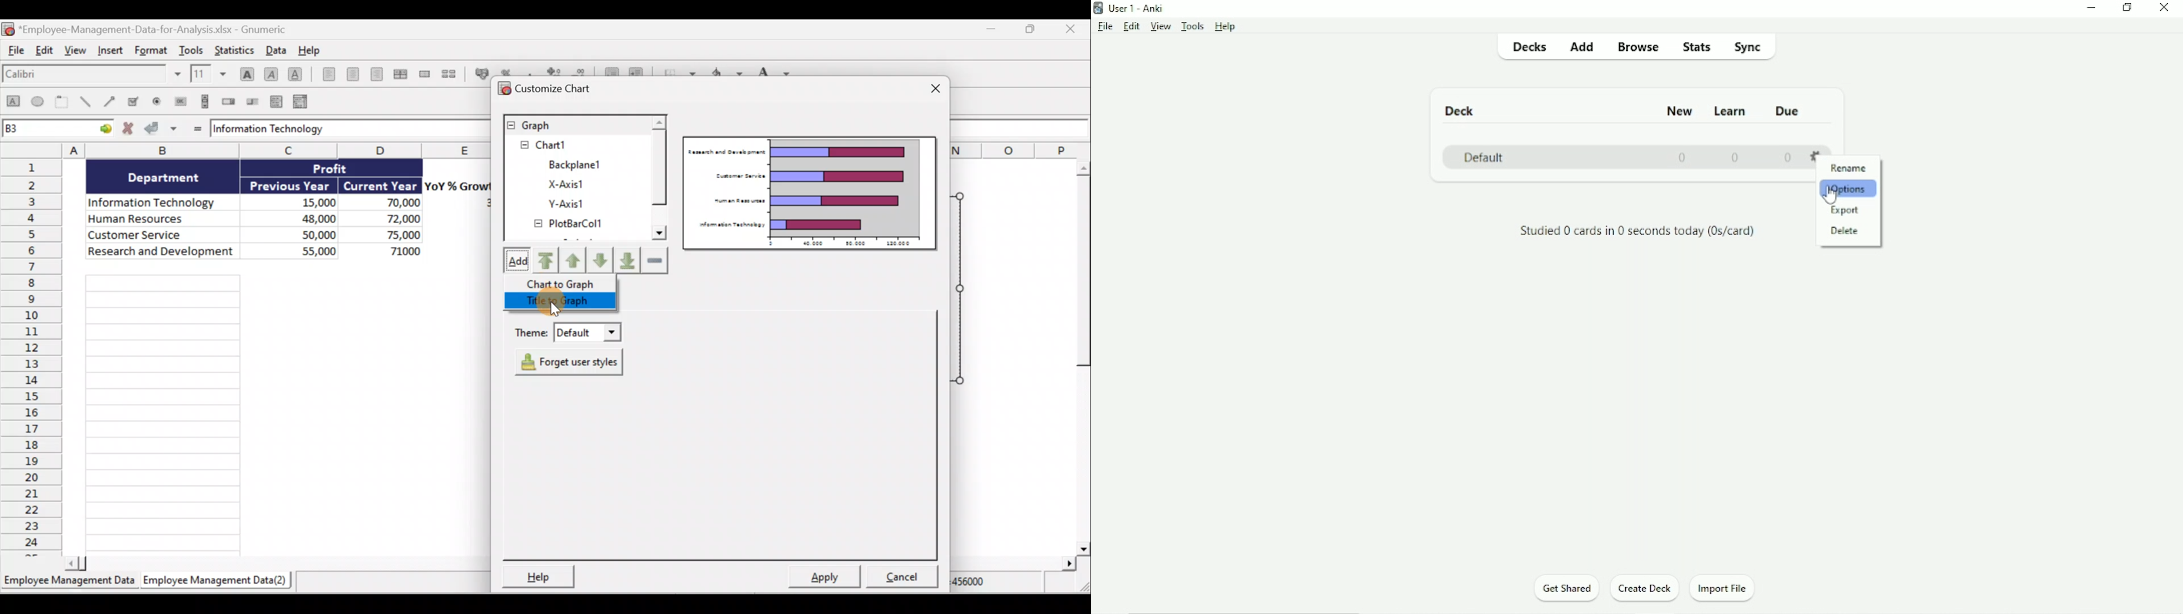 The height and width of the screenshot is (616, 2184). I want to click on Information Technology, so click(157, 200).